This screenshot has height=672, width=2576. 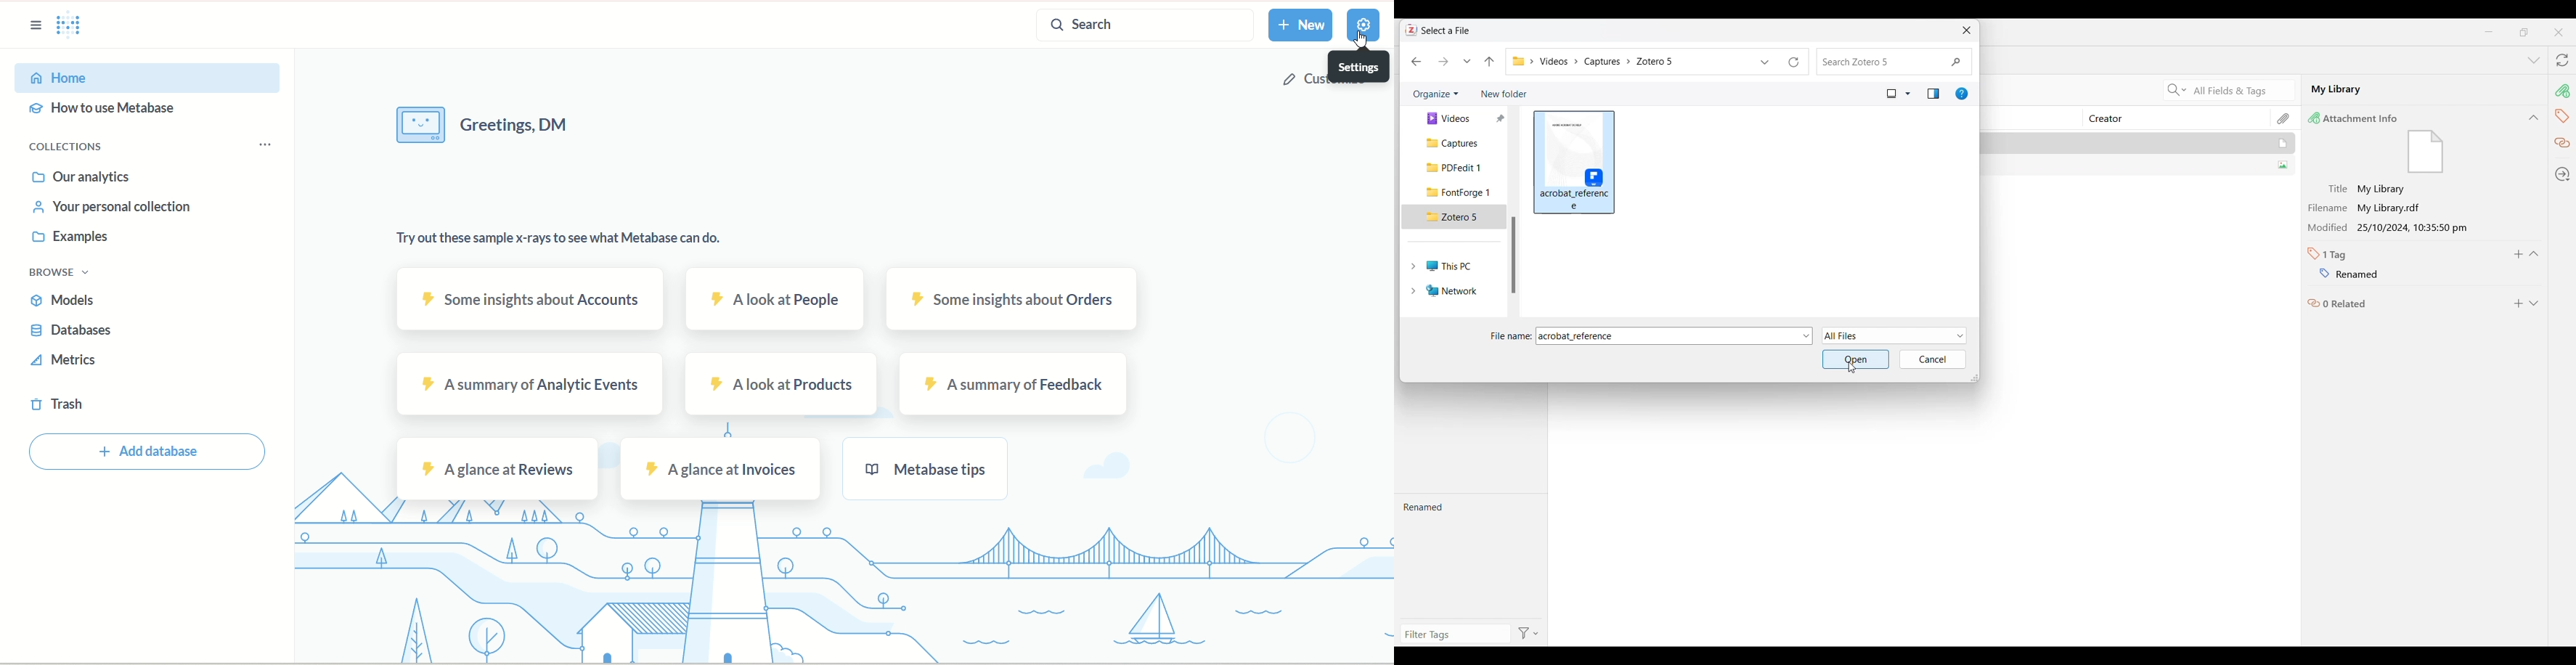 I want to click on Locate, so click(x=2562, y=174).